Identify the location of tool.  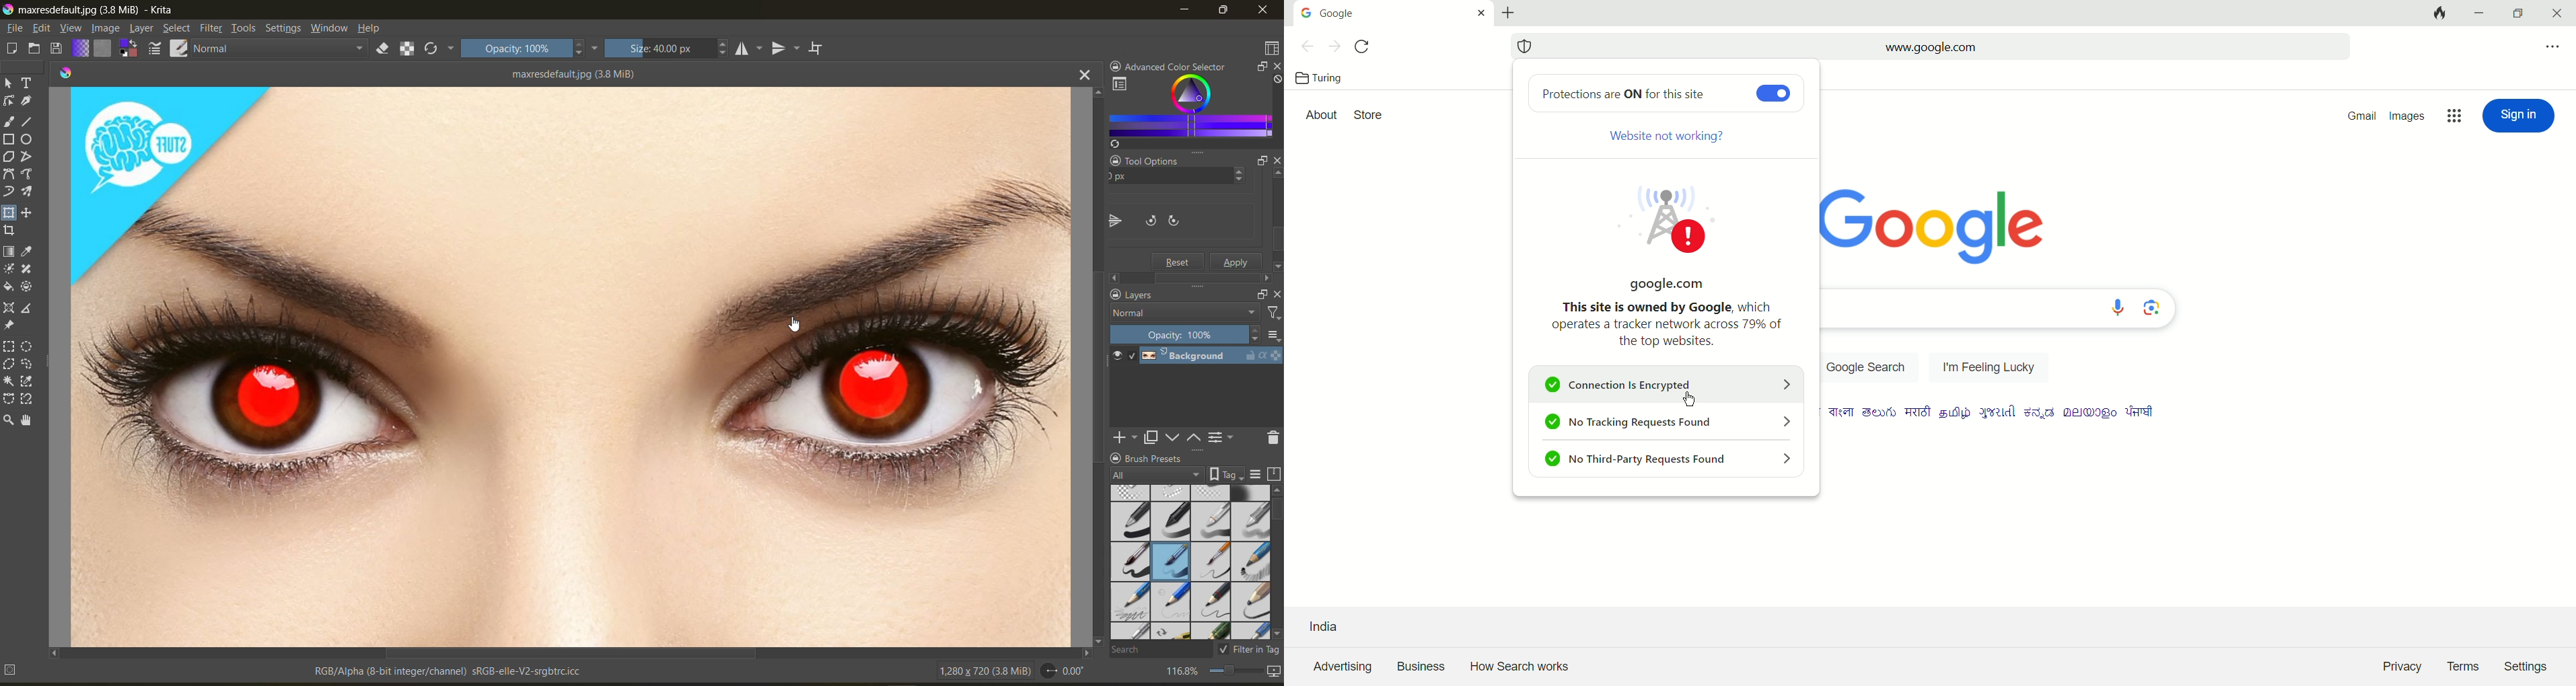
(28, 382).